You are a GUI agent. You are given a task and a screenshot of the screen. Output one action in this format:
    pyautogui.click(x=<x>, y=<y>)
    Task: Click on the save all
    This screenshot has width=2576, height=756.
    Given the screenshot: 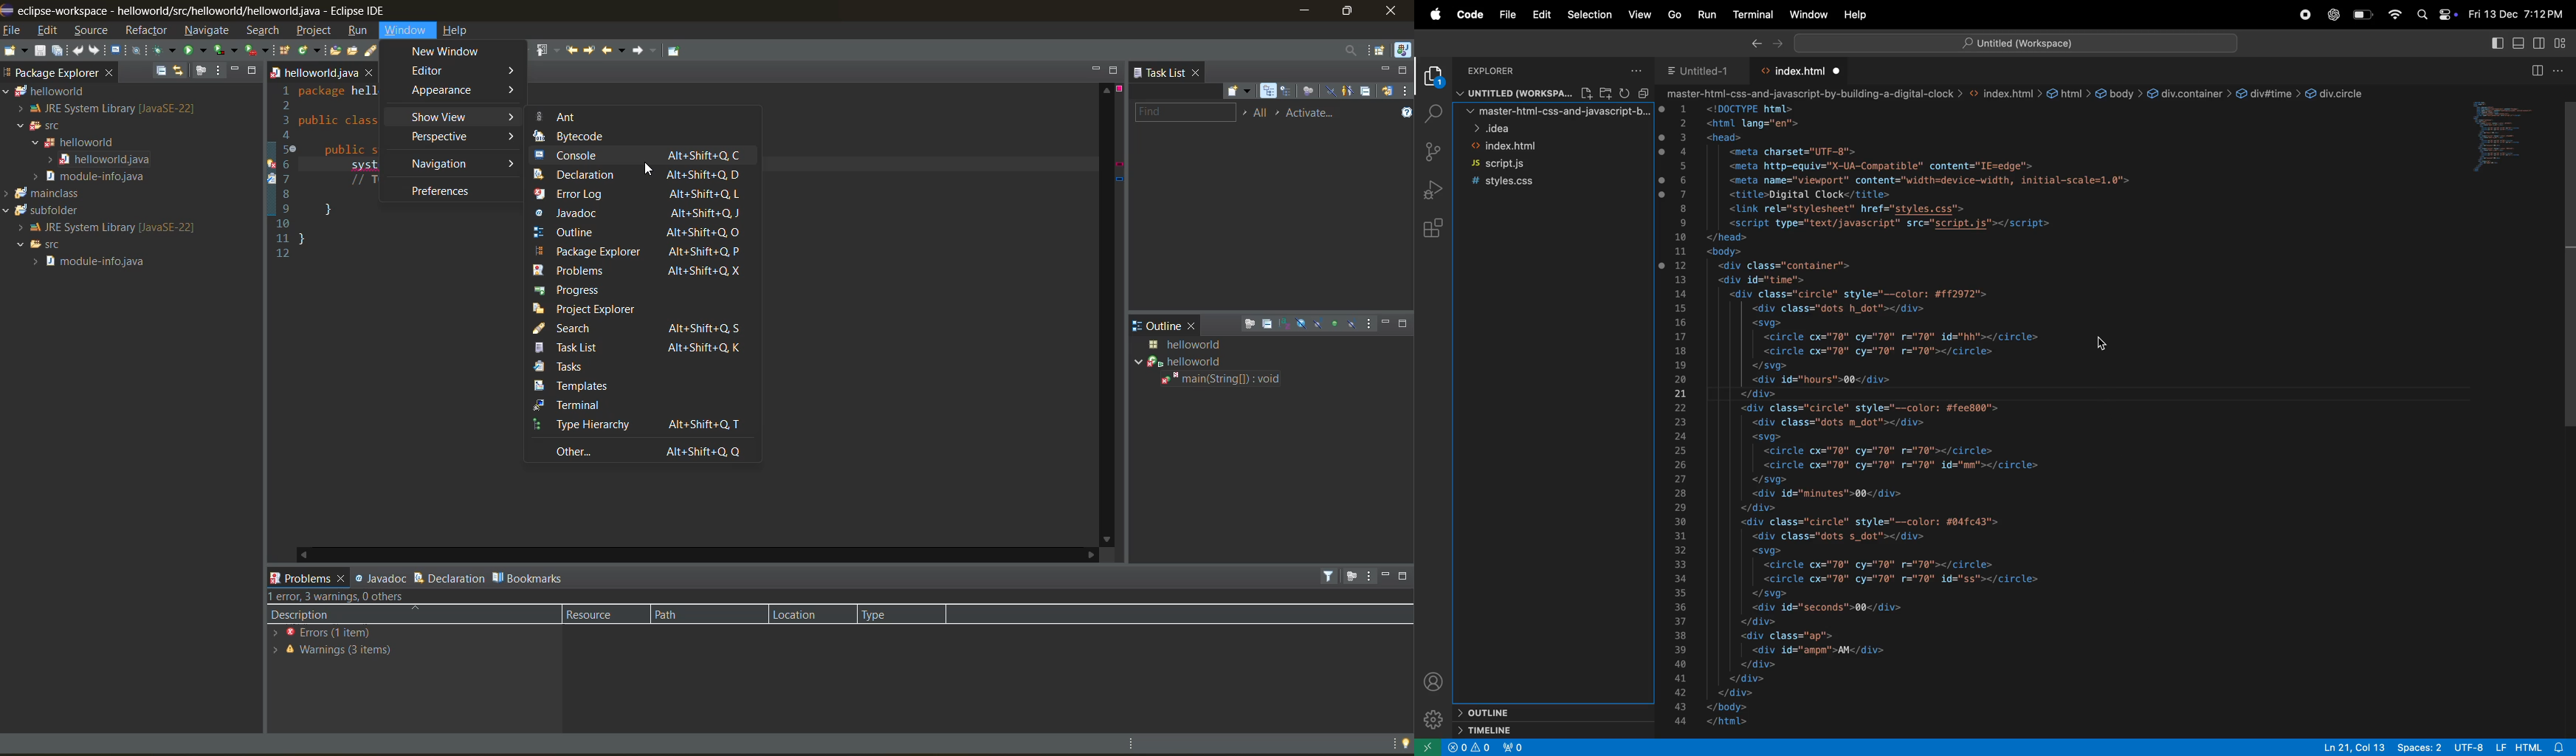 What is the action you would take?
    pyautogui.click(x=56, y=52)
    